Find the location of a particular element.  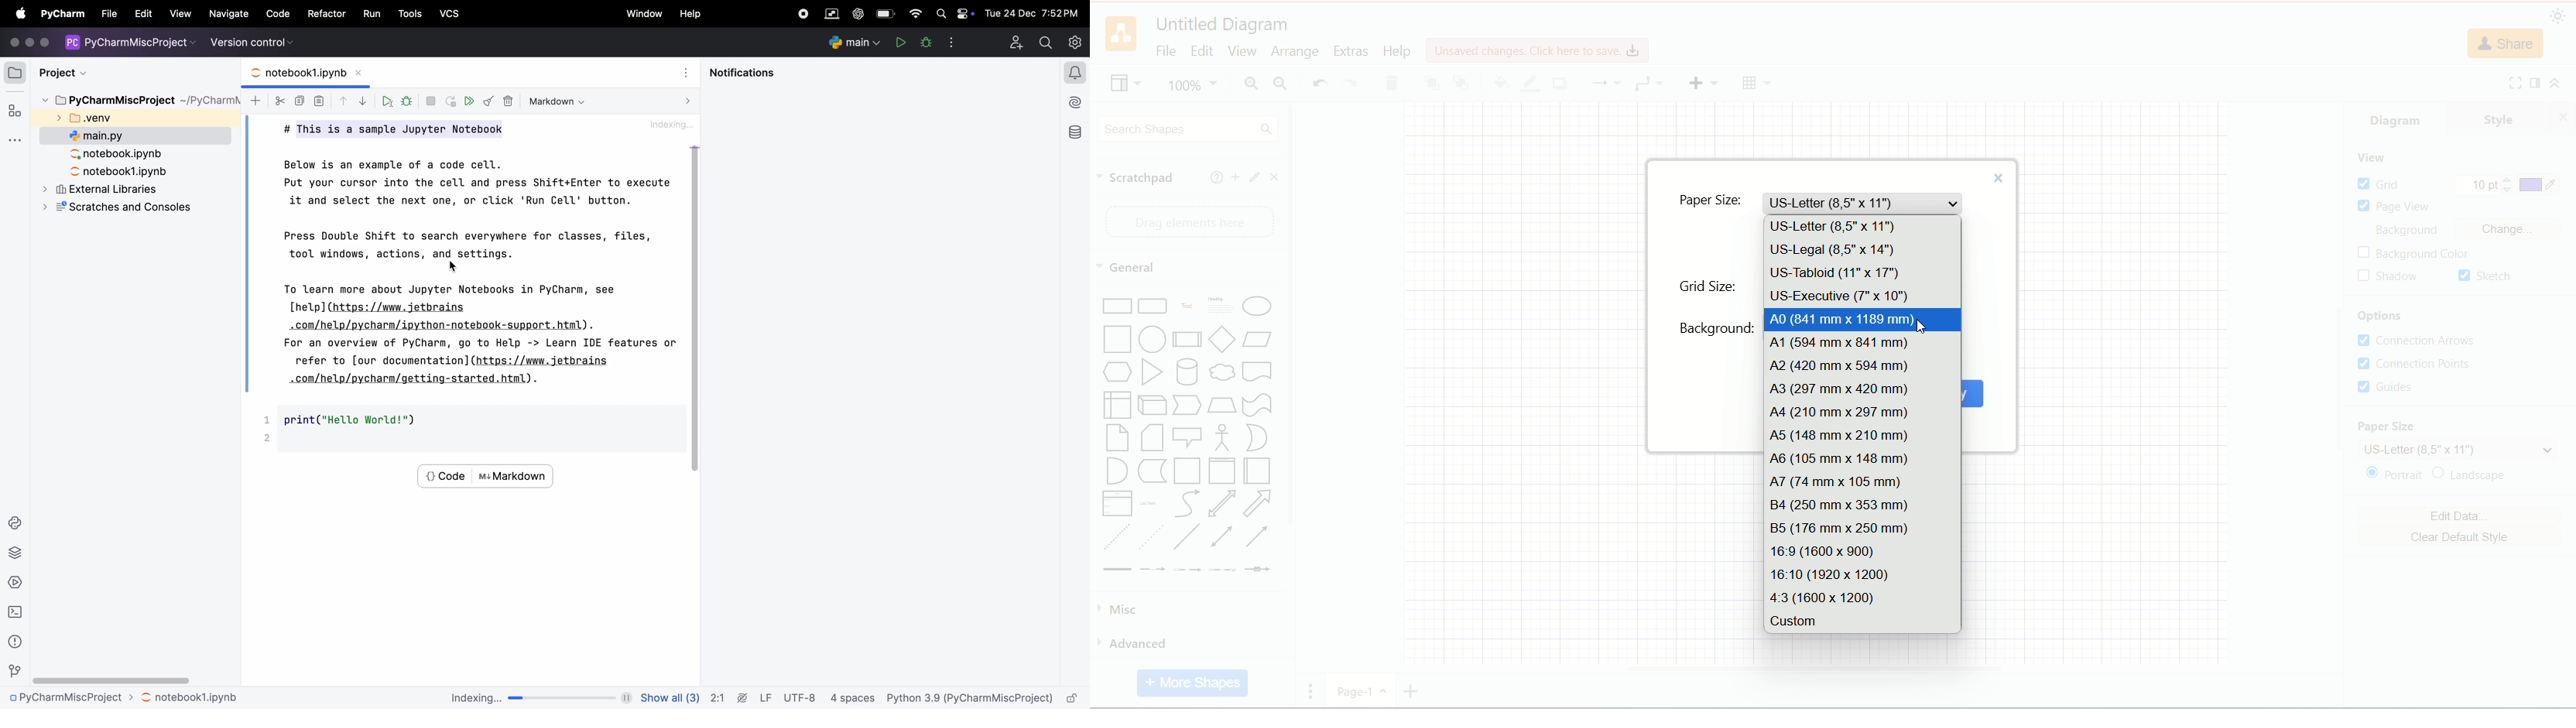

clear default style is located at coordinates (2458, 539).